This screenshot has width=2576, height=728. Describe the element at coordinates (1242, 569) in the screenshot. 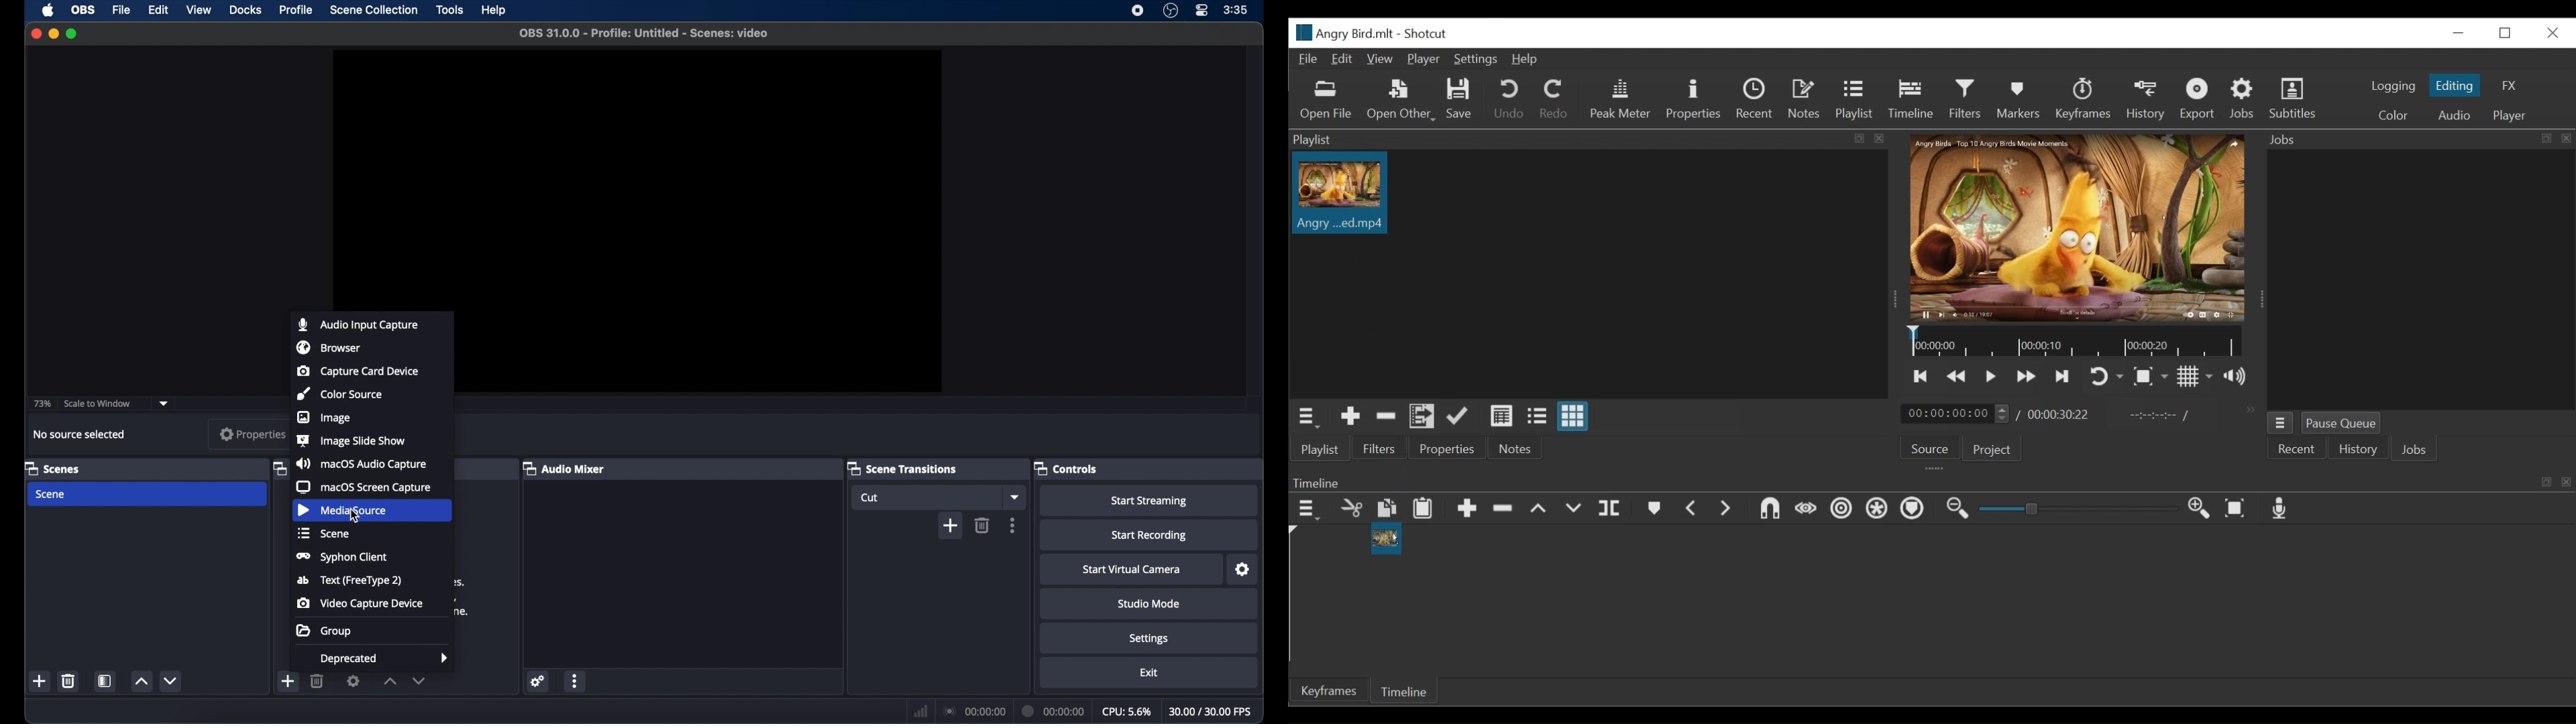

I see `settings` at that location.